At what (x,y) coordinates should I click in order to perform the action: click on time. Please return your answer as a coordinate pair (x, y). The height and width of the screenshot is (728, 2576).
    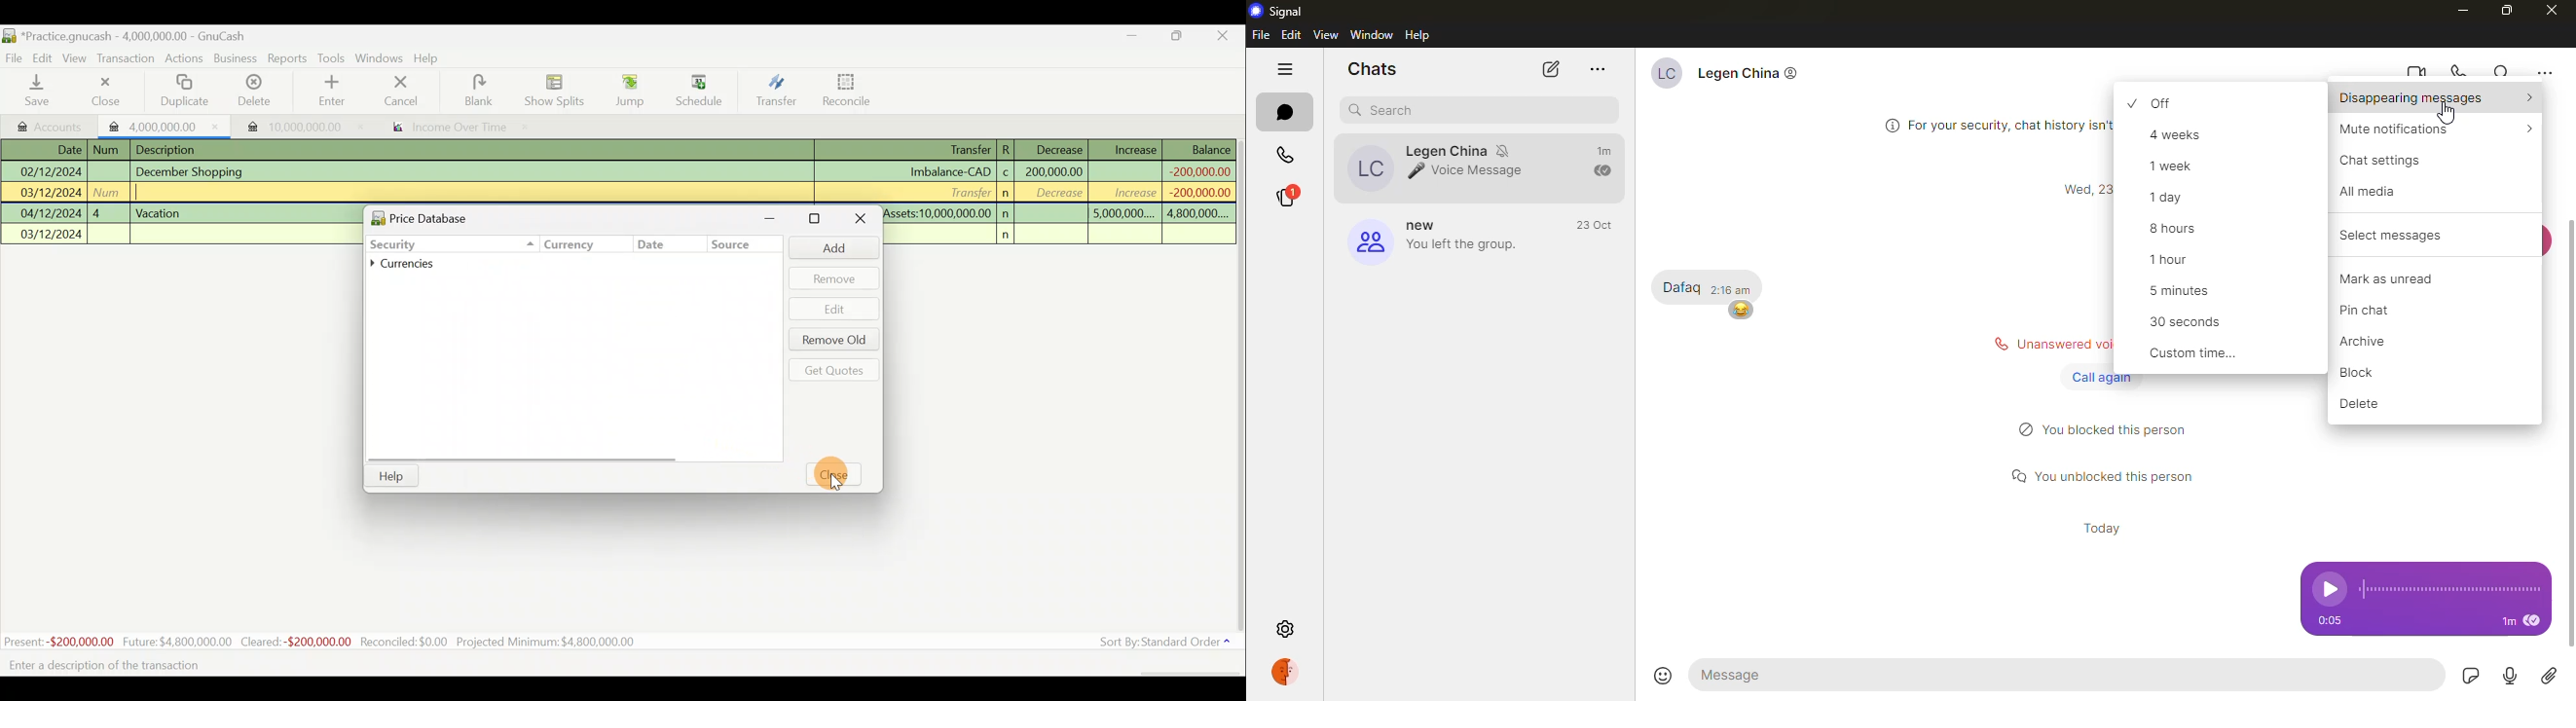
    Looking at the image, I should click on (1735, 290).